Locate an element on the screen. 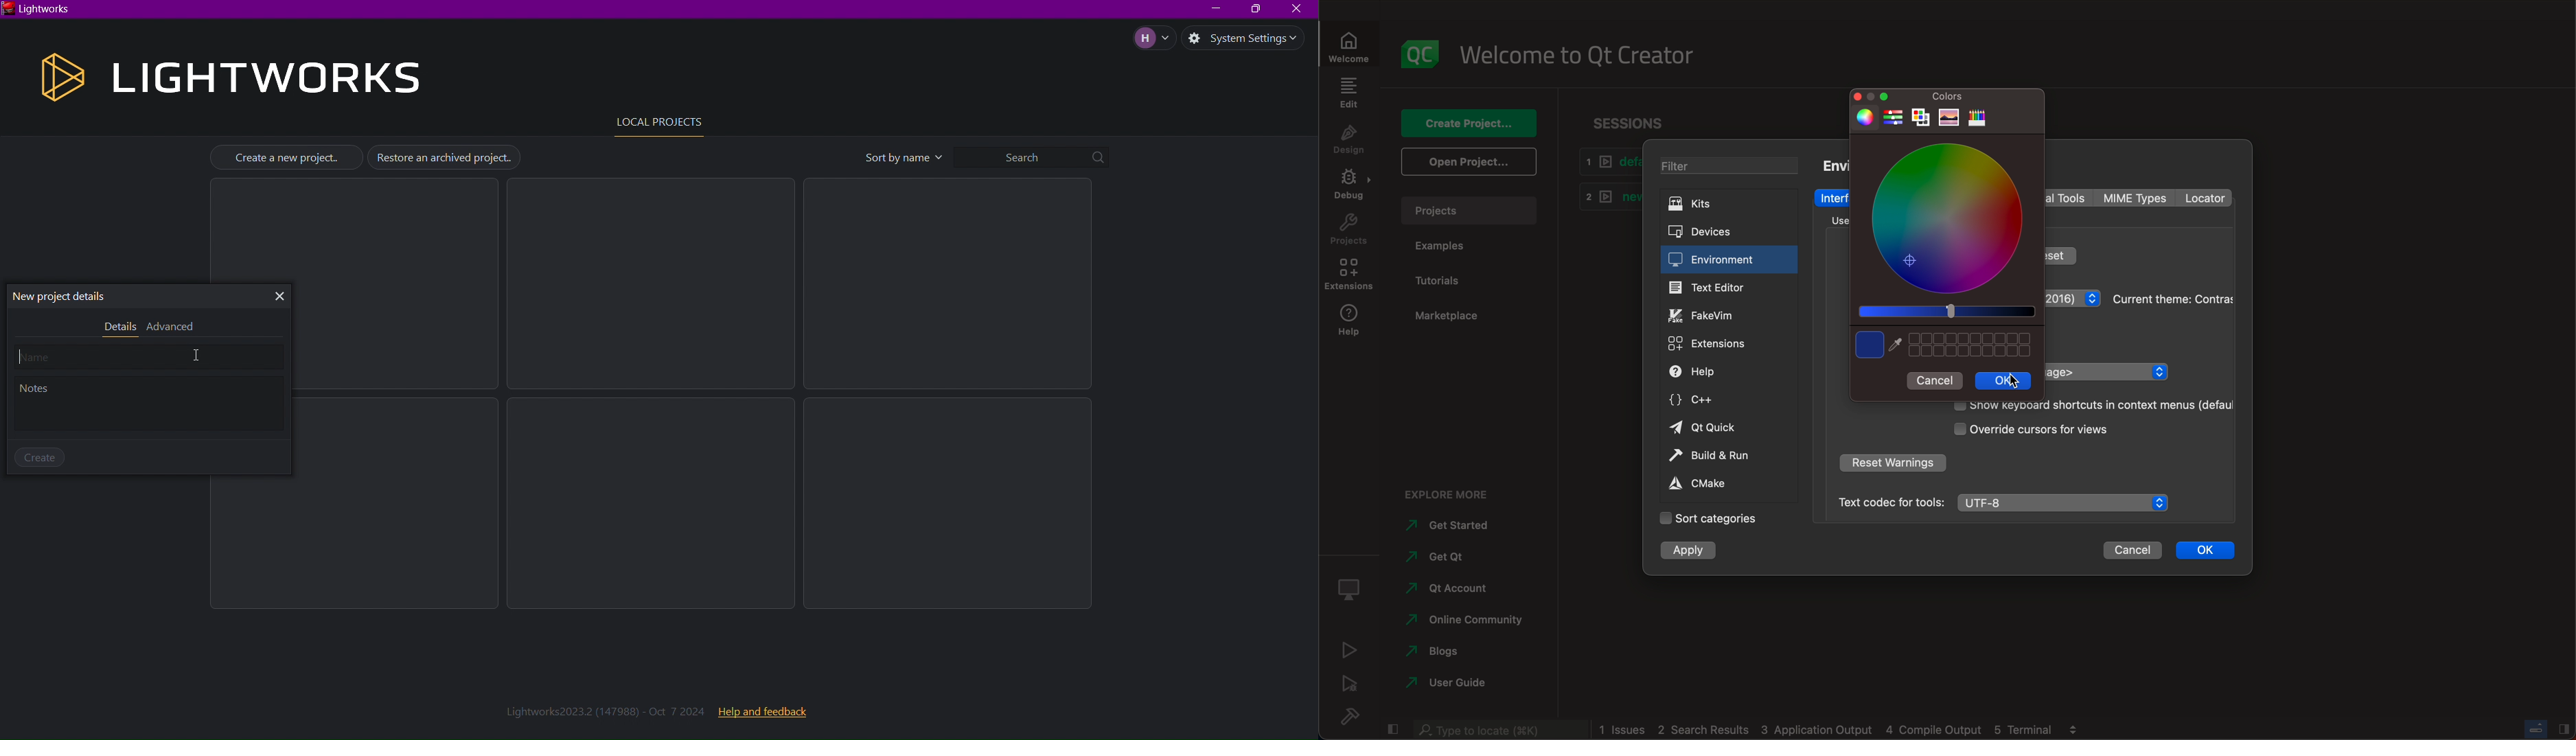 The image size is (2576, 756). view output is located at coordinates (2076, 726).